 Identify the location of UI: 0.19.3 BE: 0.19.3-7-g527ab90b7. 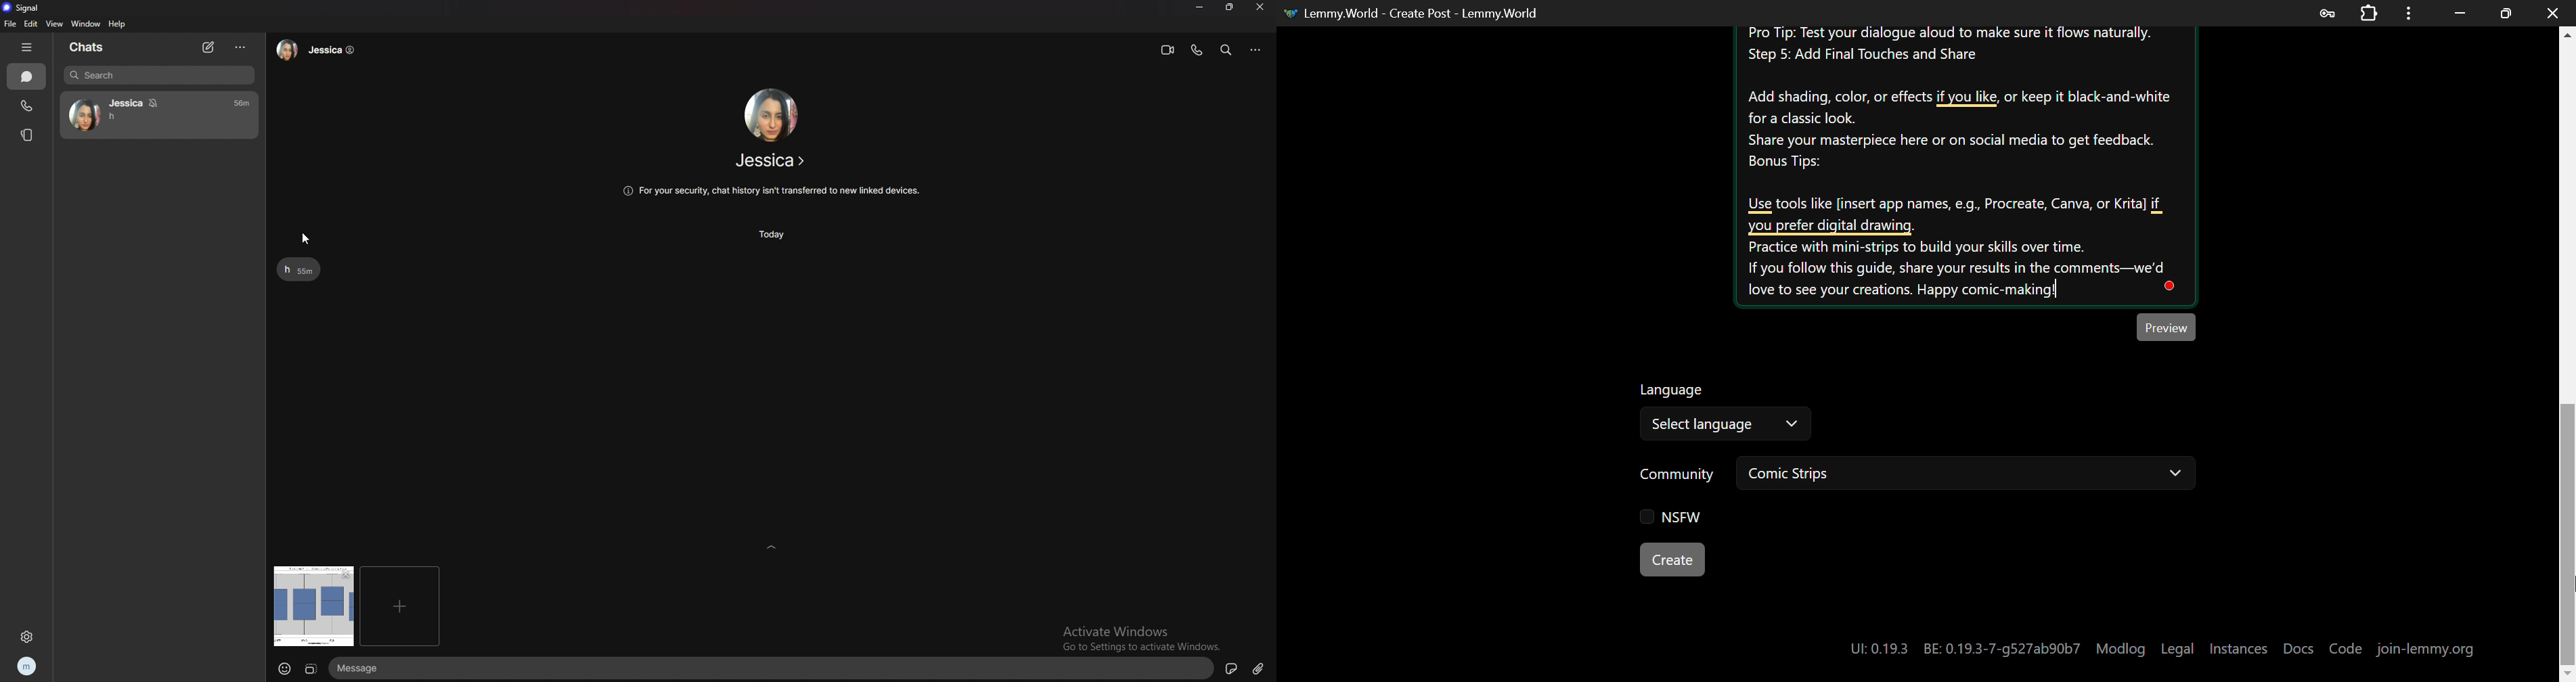
(1956, 648).